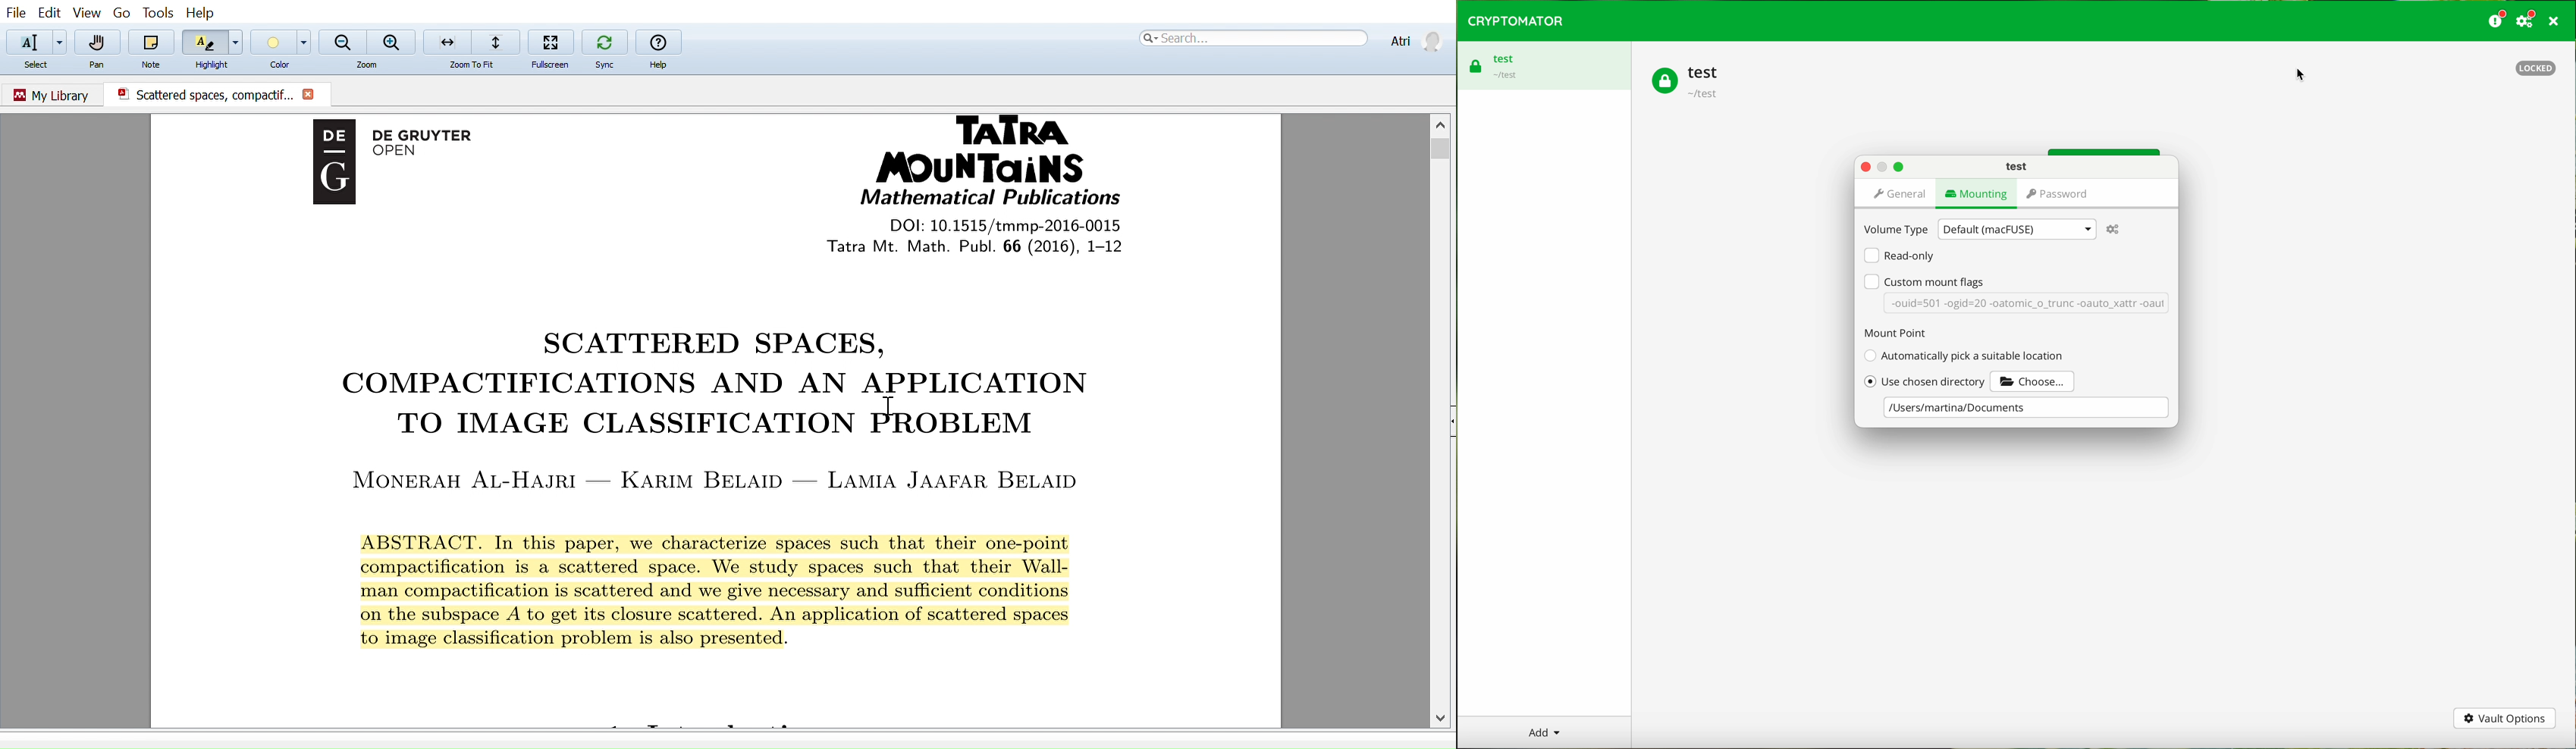 The width and height of the screenshot is (2576, 756). I want to click on Profile, so click(1414, 39).